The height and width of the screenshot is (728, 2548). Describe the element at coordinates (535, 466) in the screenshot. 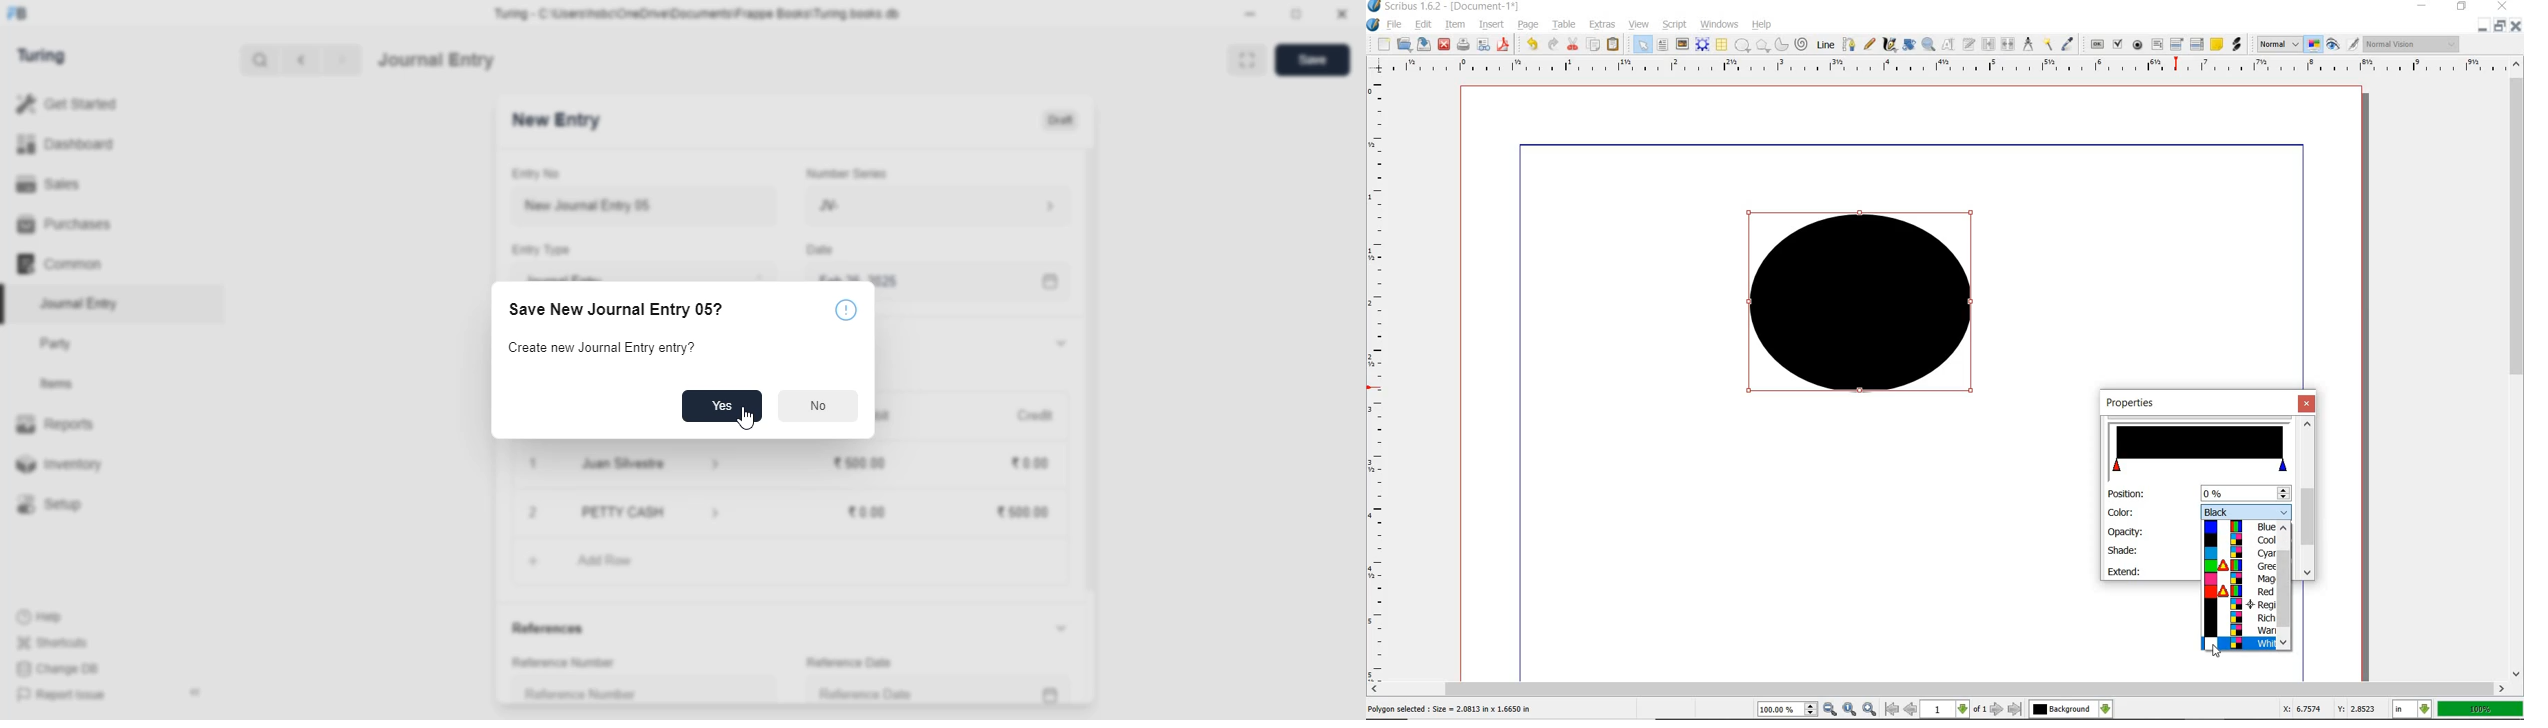

I see `1` at that location.